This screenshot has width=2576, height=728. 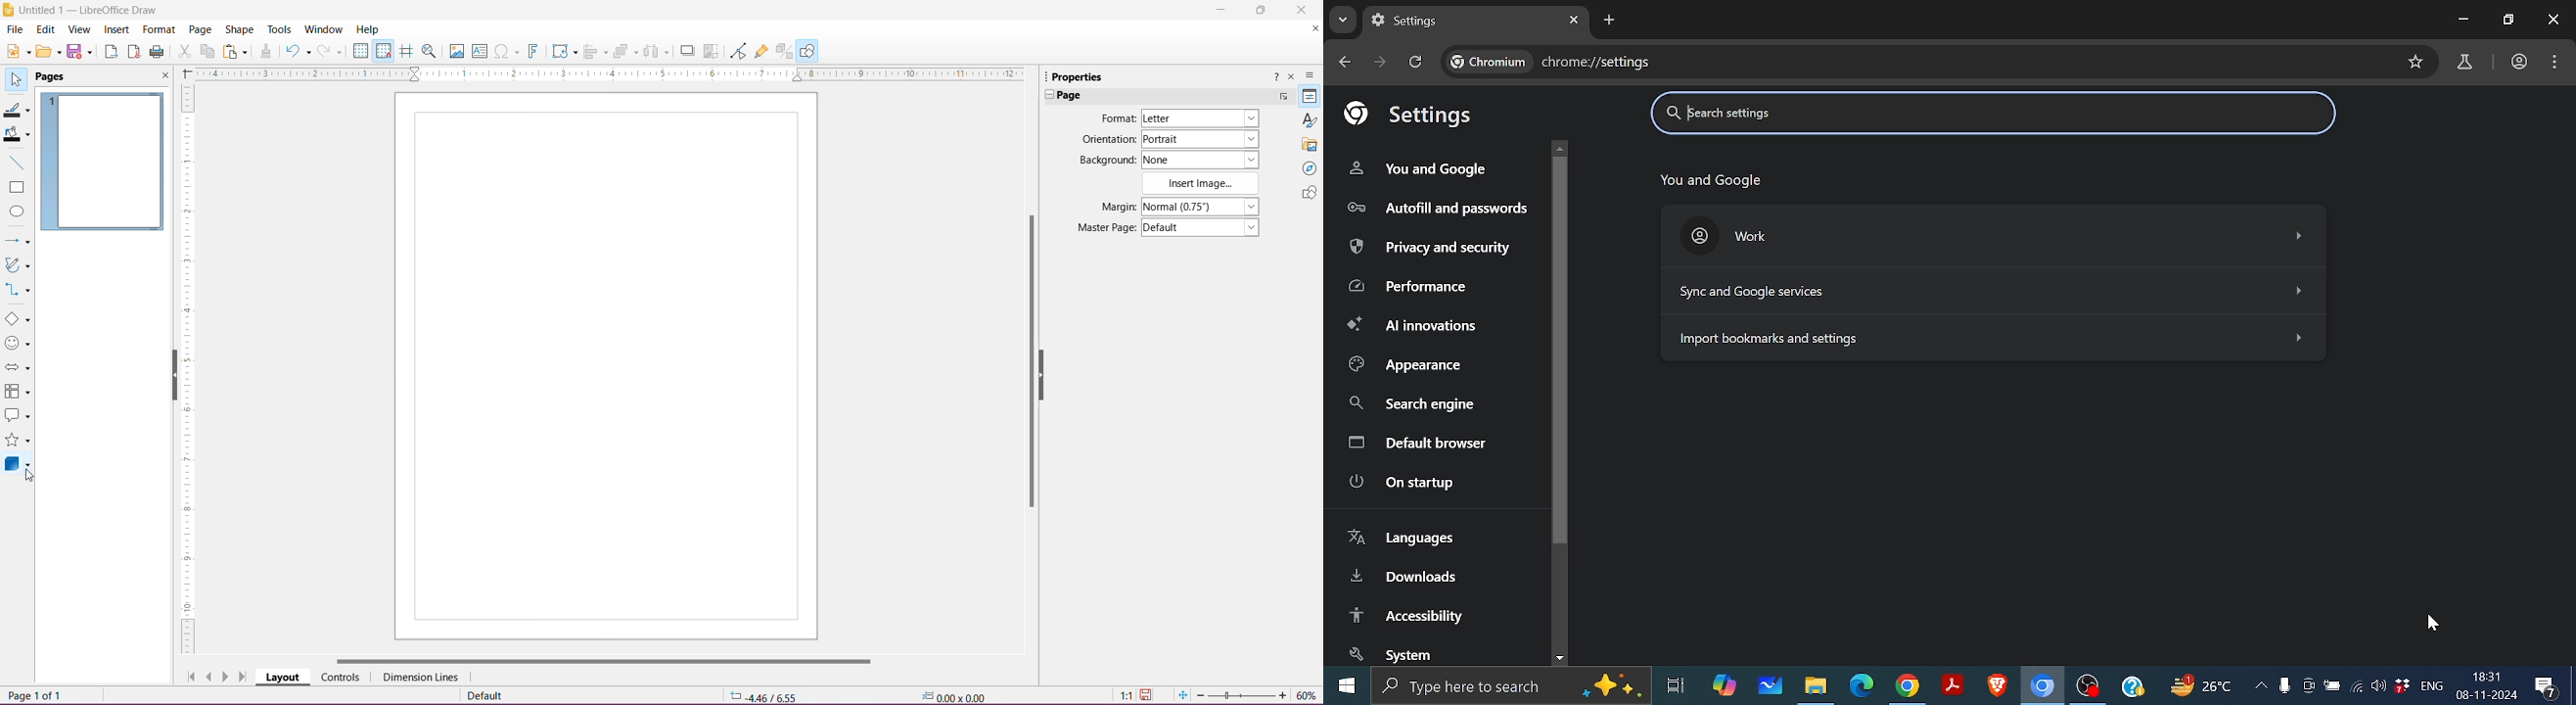 What do you see at coordinates (1200, 120) in the screenshot?
I see `Select the page format` at bounding box center [1200, 120].